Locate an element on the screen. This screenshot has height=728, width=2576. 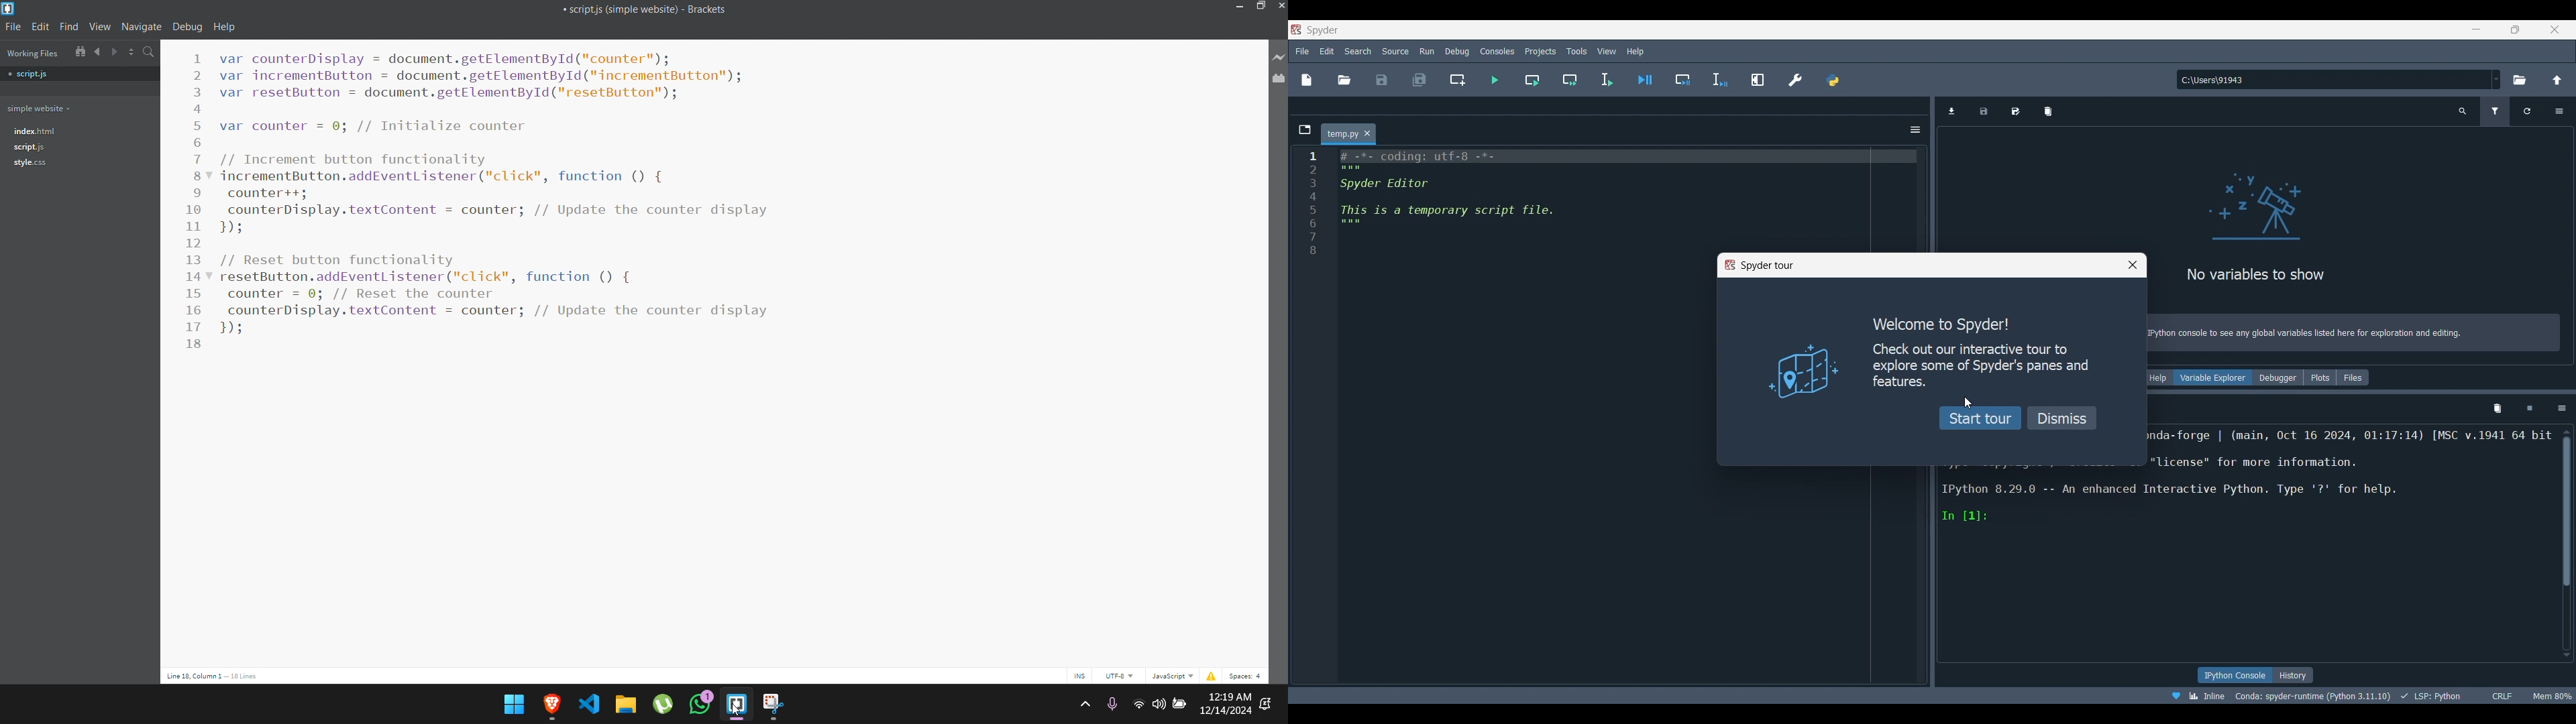
sound is located at coordinates (1159, 703).